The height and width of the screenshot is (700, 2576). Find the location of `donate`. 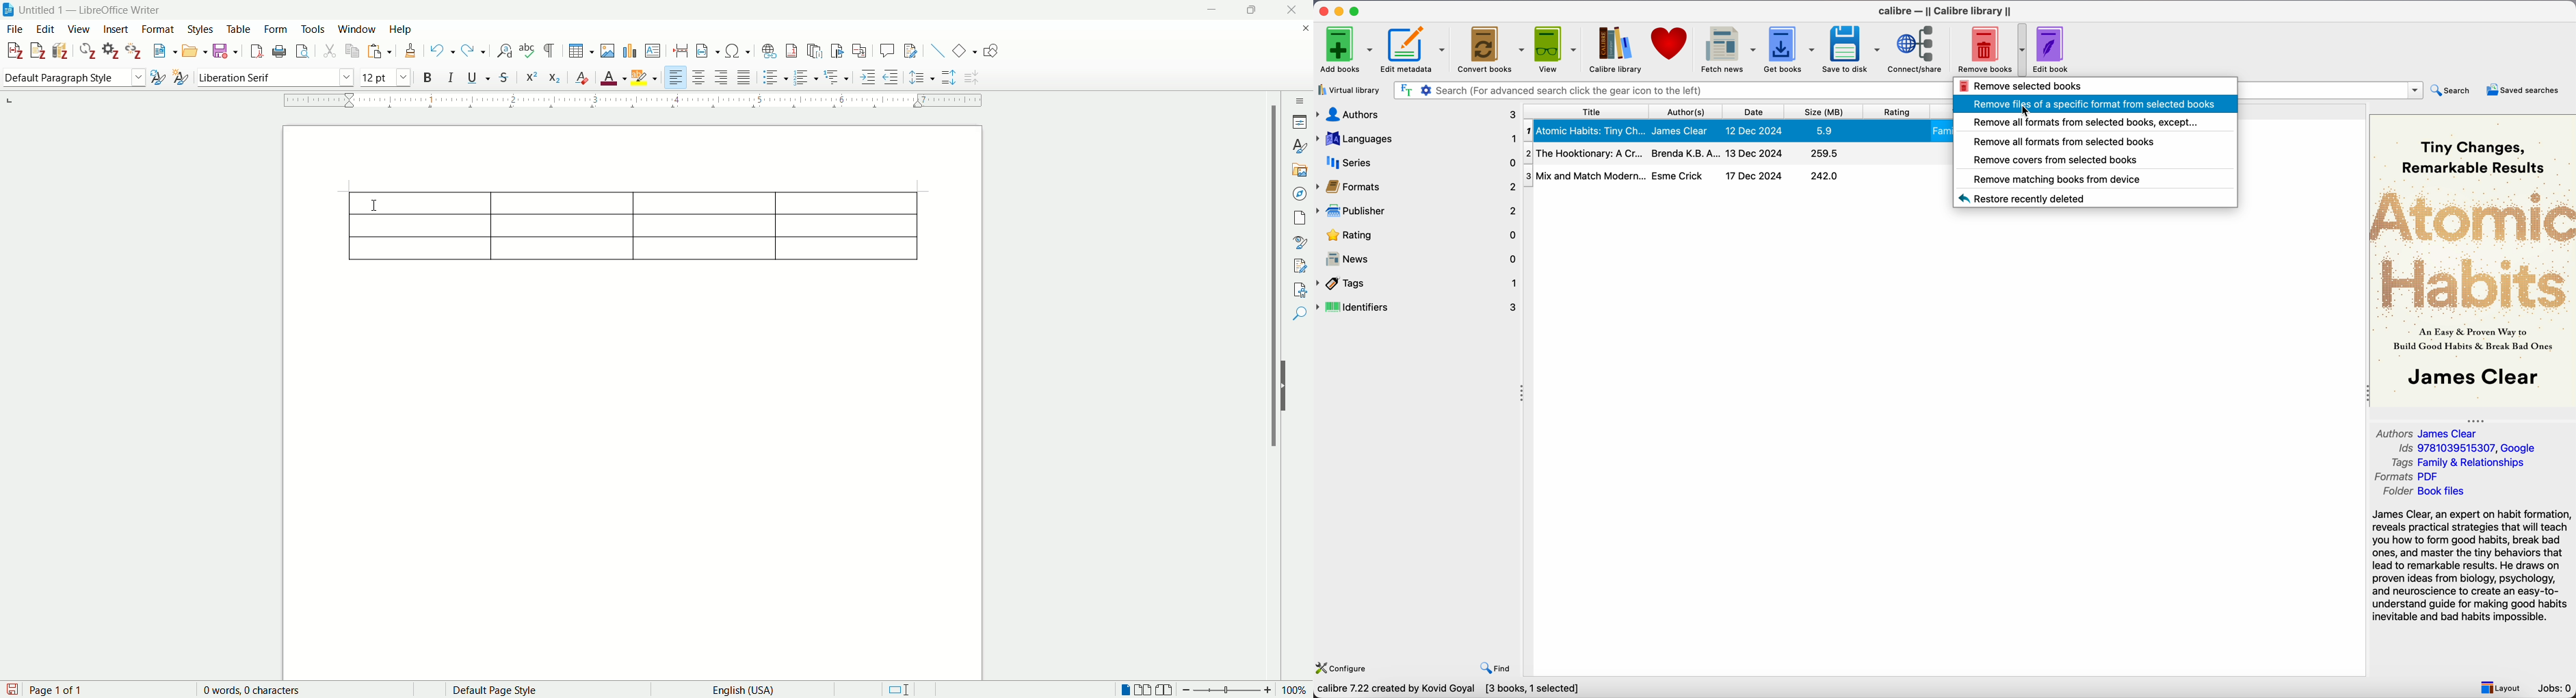

donate is located at coordinates (1670, 42).